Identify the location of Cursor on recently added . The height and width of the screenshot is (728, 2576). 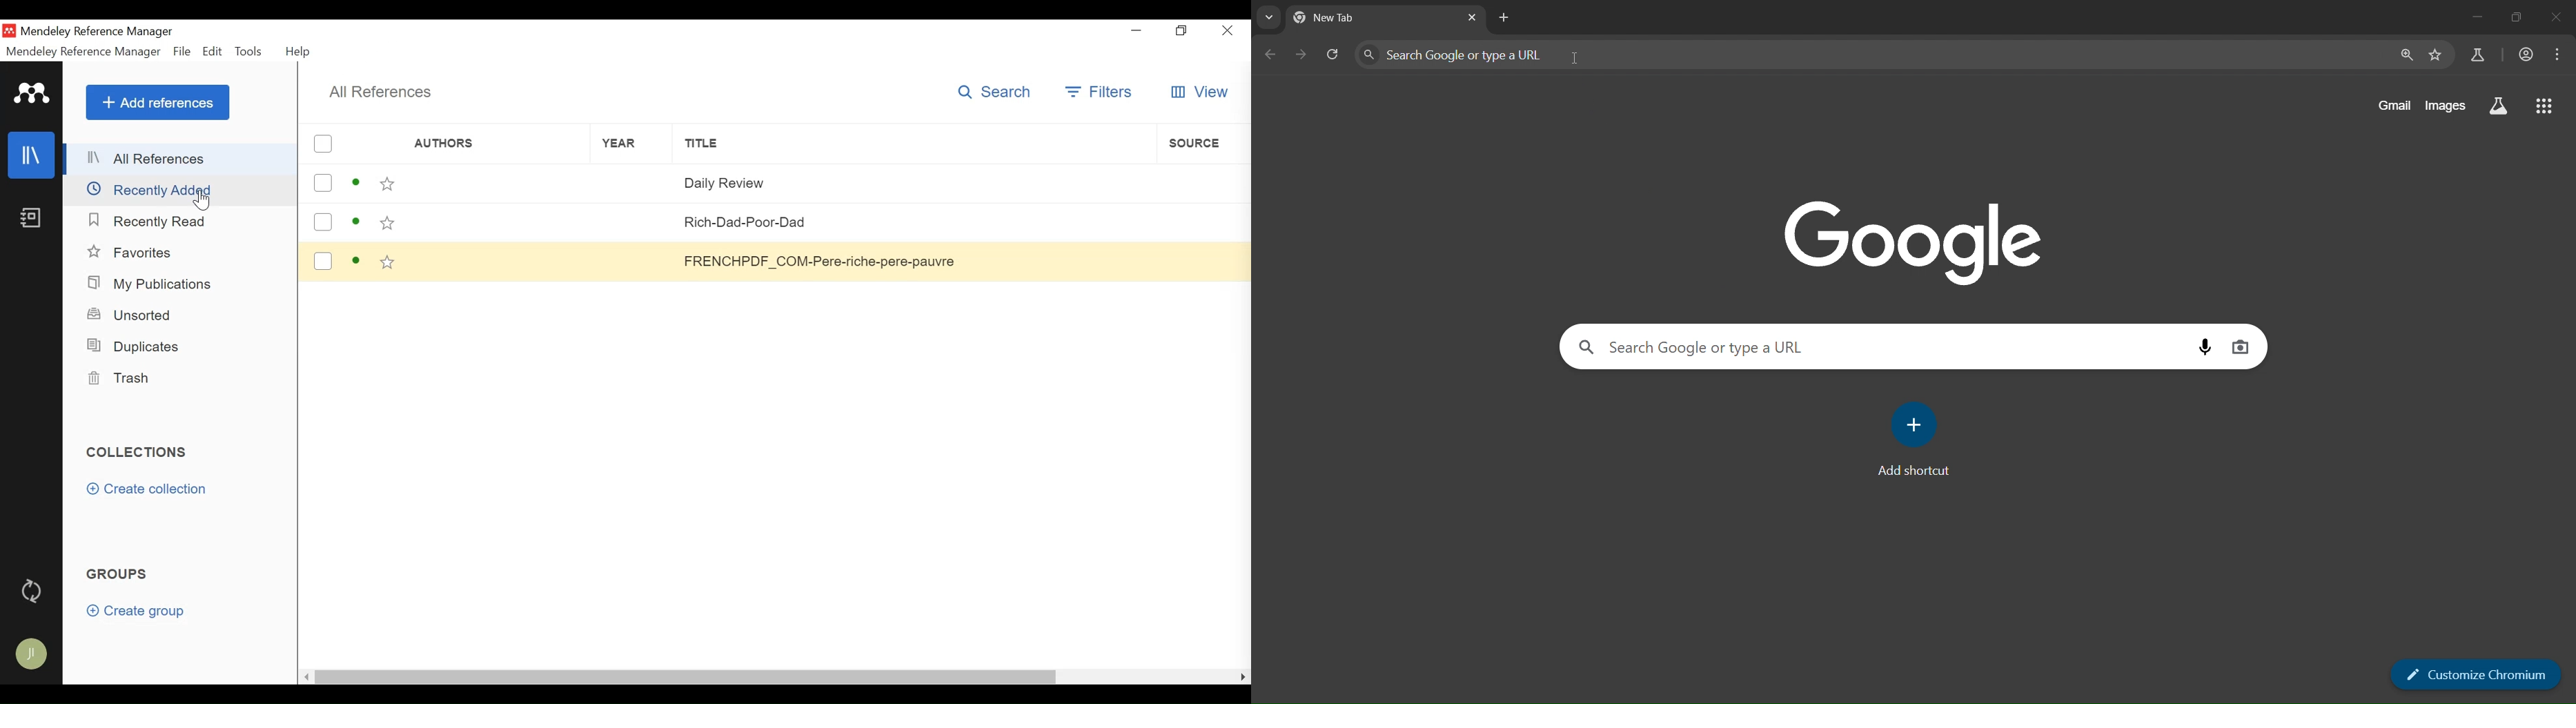
(205, 202).